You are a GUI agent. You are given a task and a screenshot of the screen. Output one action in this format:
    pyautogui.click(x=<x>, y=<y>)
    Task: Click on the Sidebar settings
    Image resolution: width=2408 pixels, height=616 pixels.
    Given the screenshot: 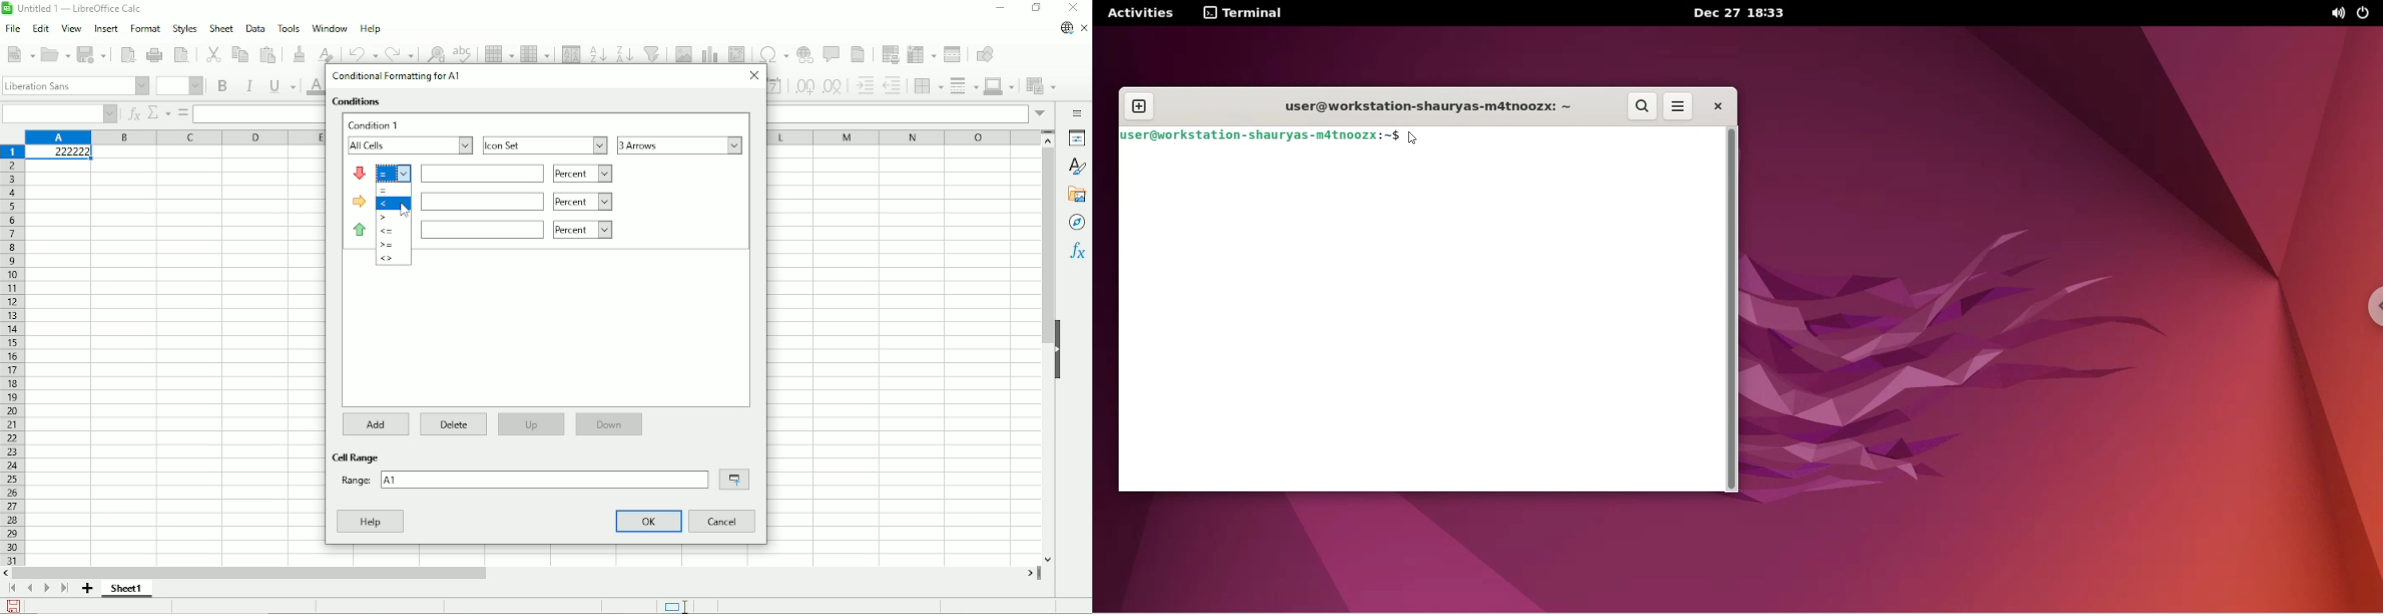 What is the action you would take?
    pyautogui.click(x=1078, y=112)
    